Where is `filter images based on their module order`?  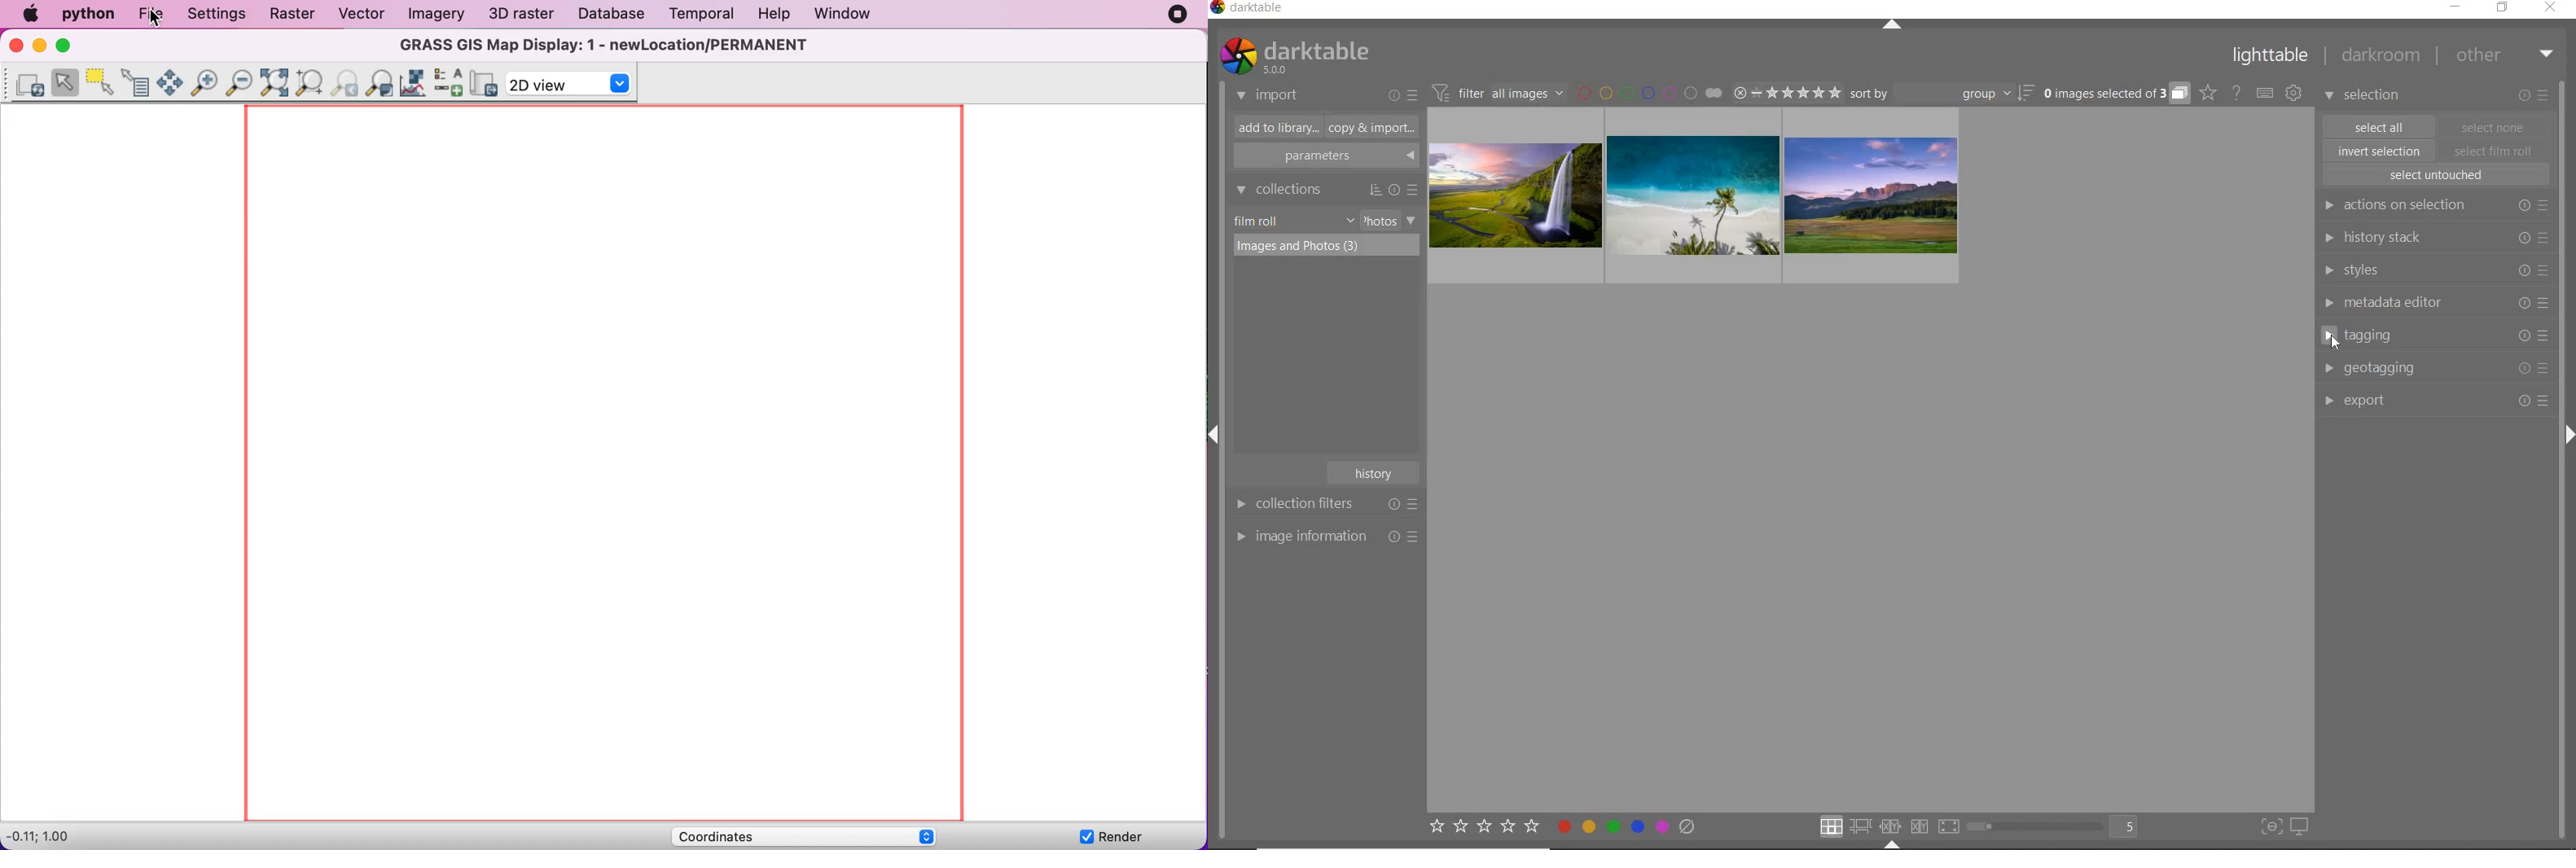 filter images based on their module order is located at coordinates (1495, 91).